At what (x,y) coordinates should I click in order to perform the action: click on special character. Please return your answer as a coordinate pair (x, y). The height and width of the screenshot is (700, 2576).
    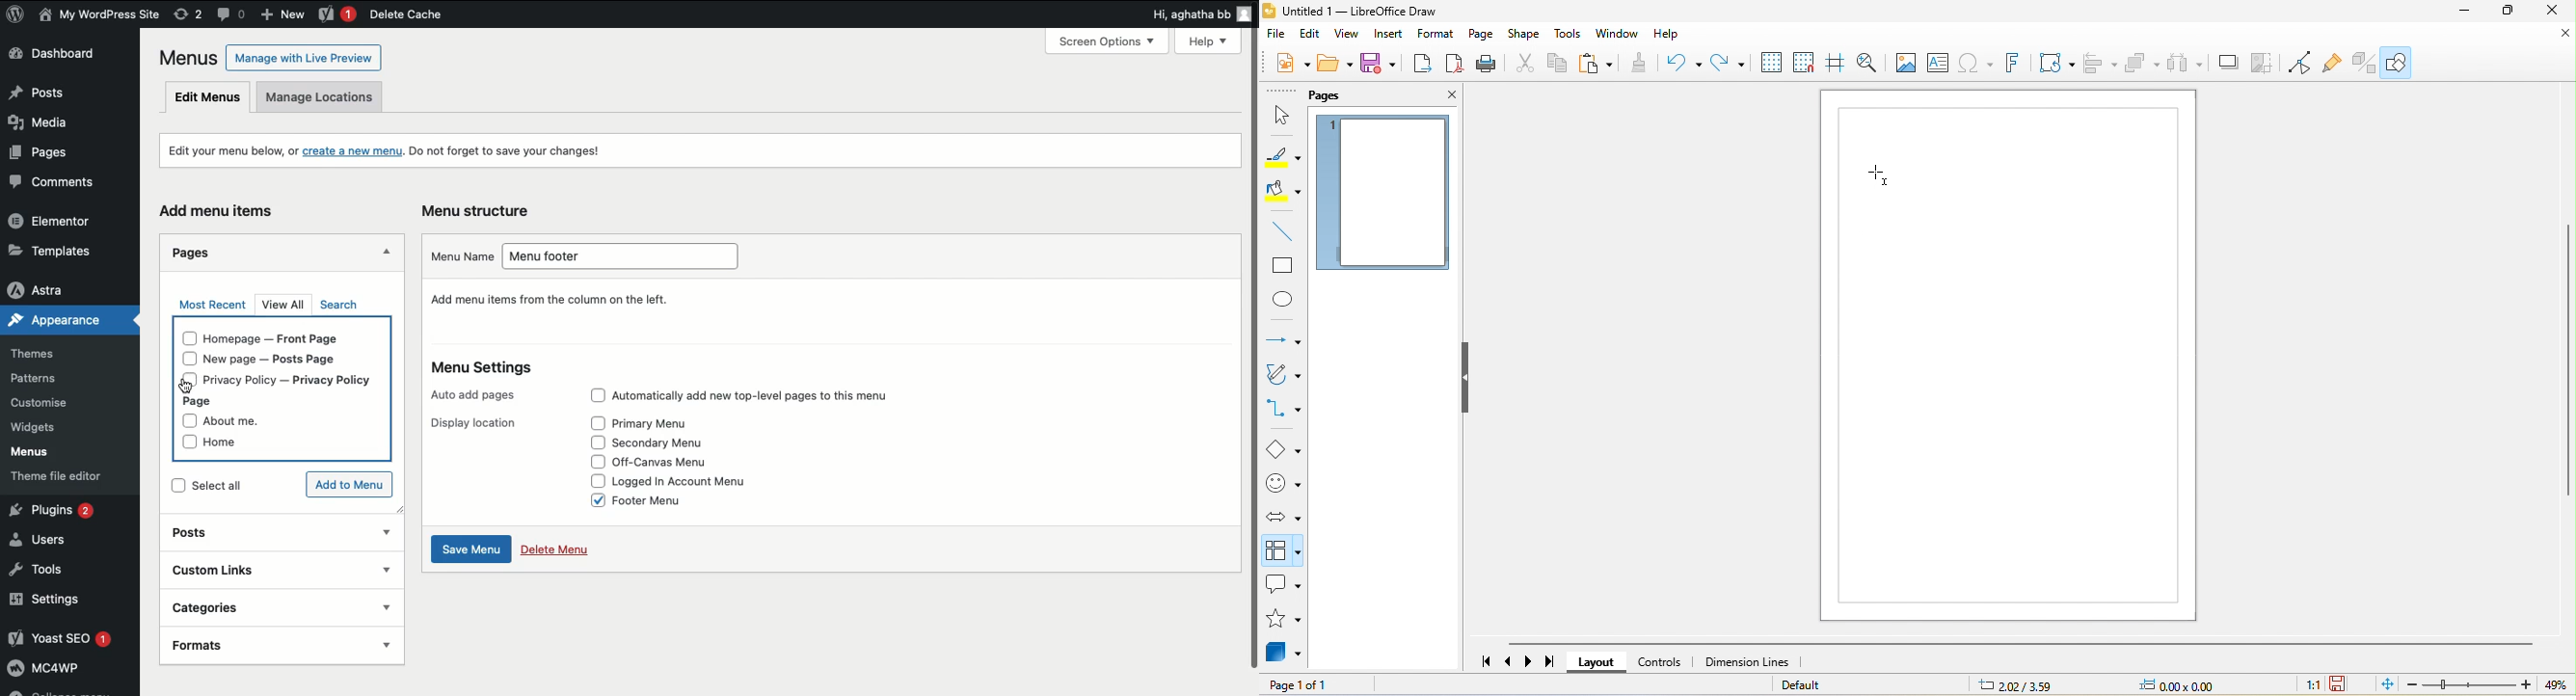
    Looking at the image, I should click on (1977, 66).